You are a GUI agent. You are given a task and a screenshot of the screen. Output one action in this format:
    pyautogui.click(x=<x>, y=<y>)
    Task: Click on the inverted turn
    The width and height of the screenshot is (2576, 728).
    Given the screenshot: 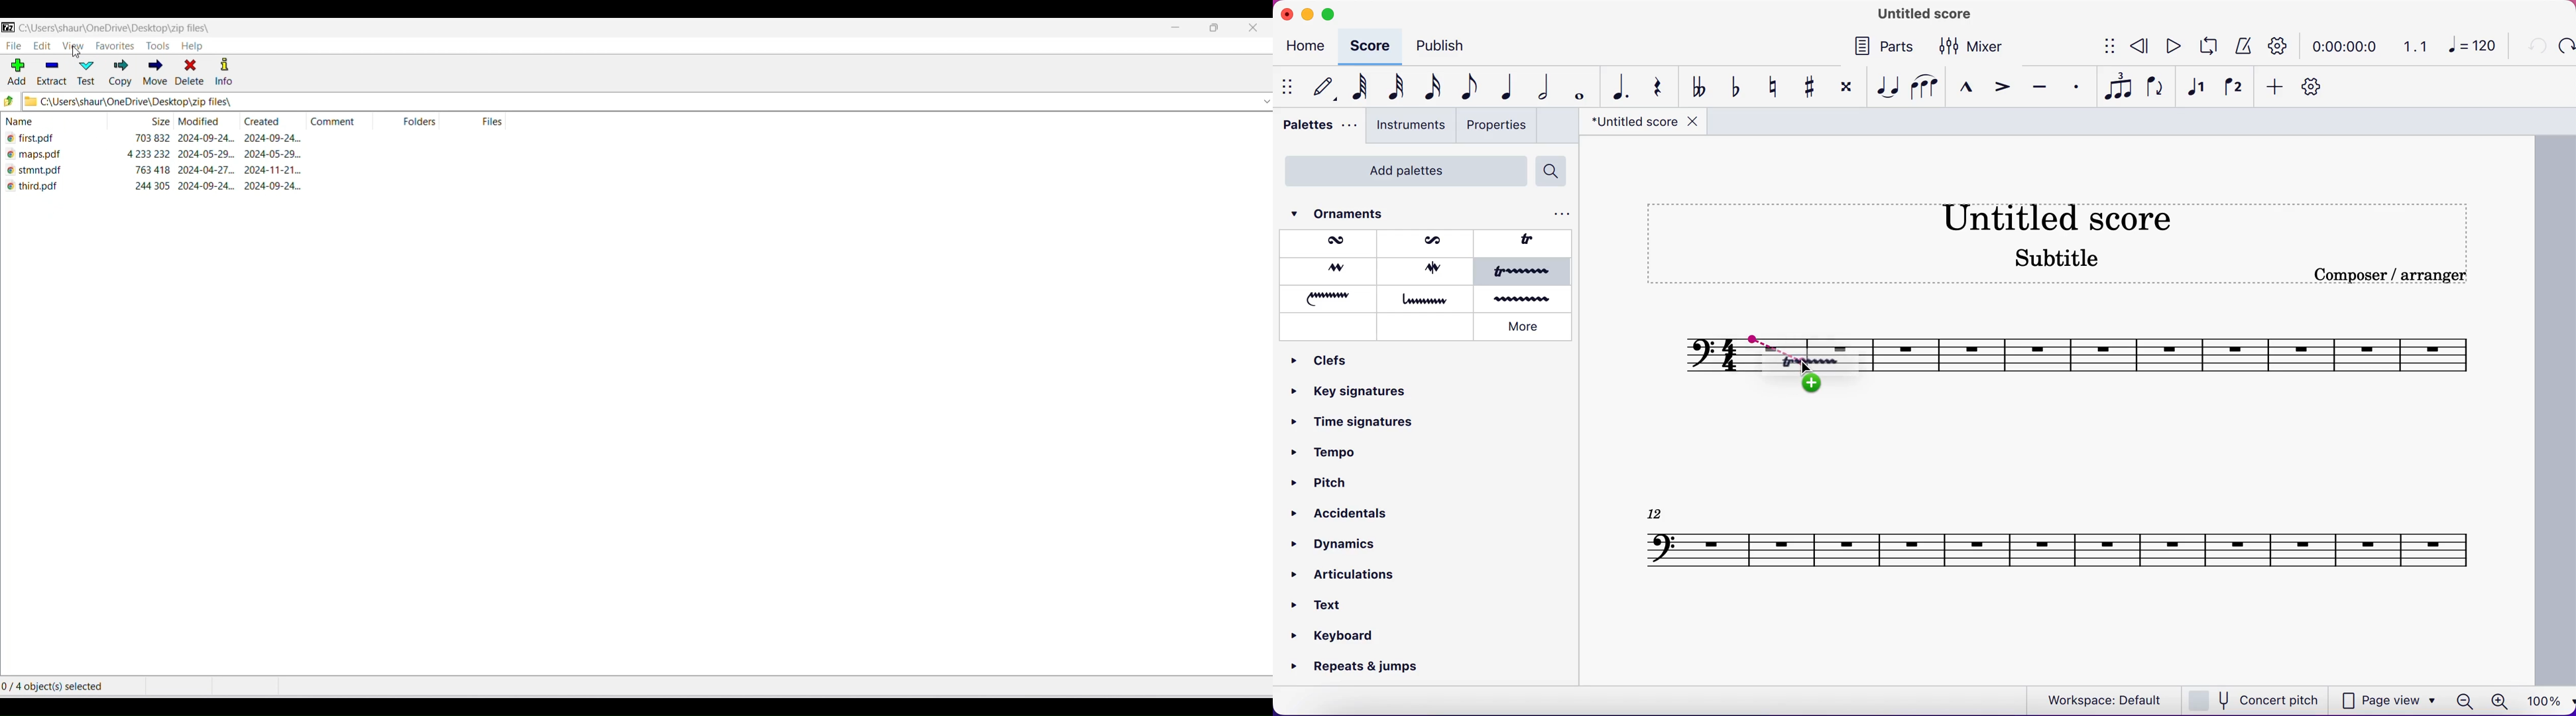 What is the action you would take?
    pyautogui.click(x=1430, y=269)
    